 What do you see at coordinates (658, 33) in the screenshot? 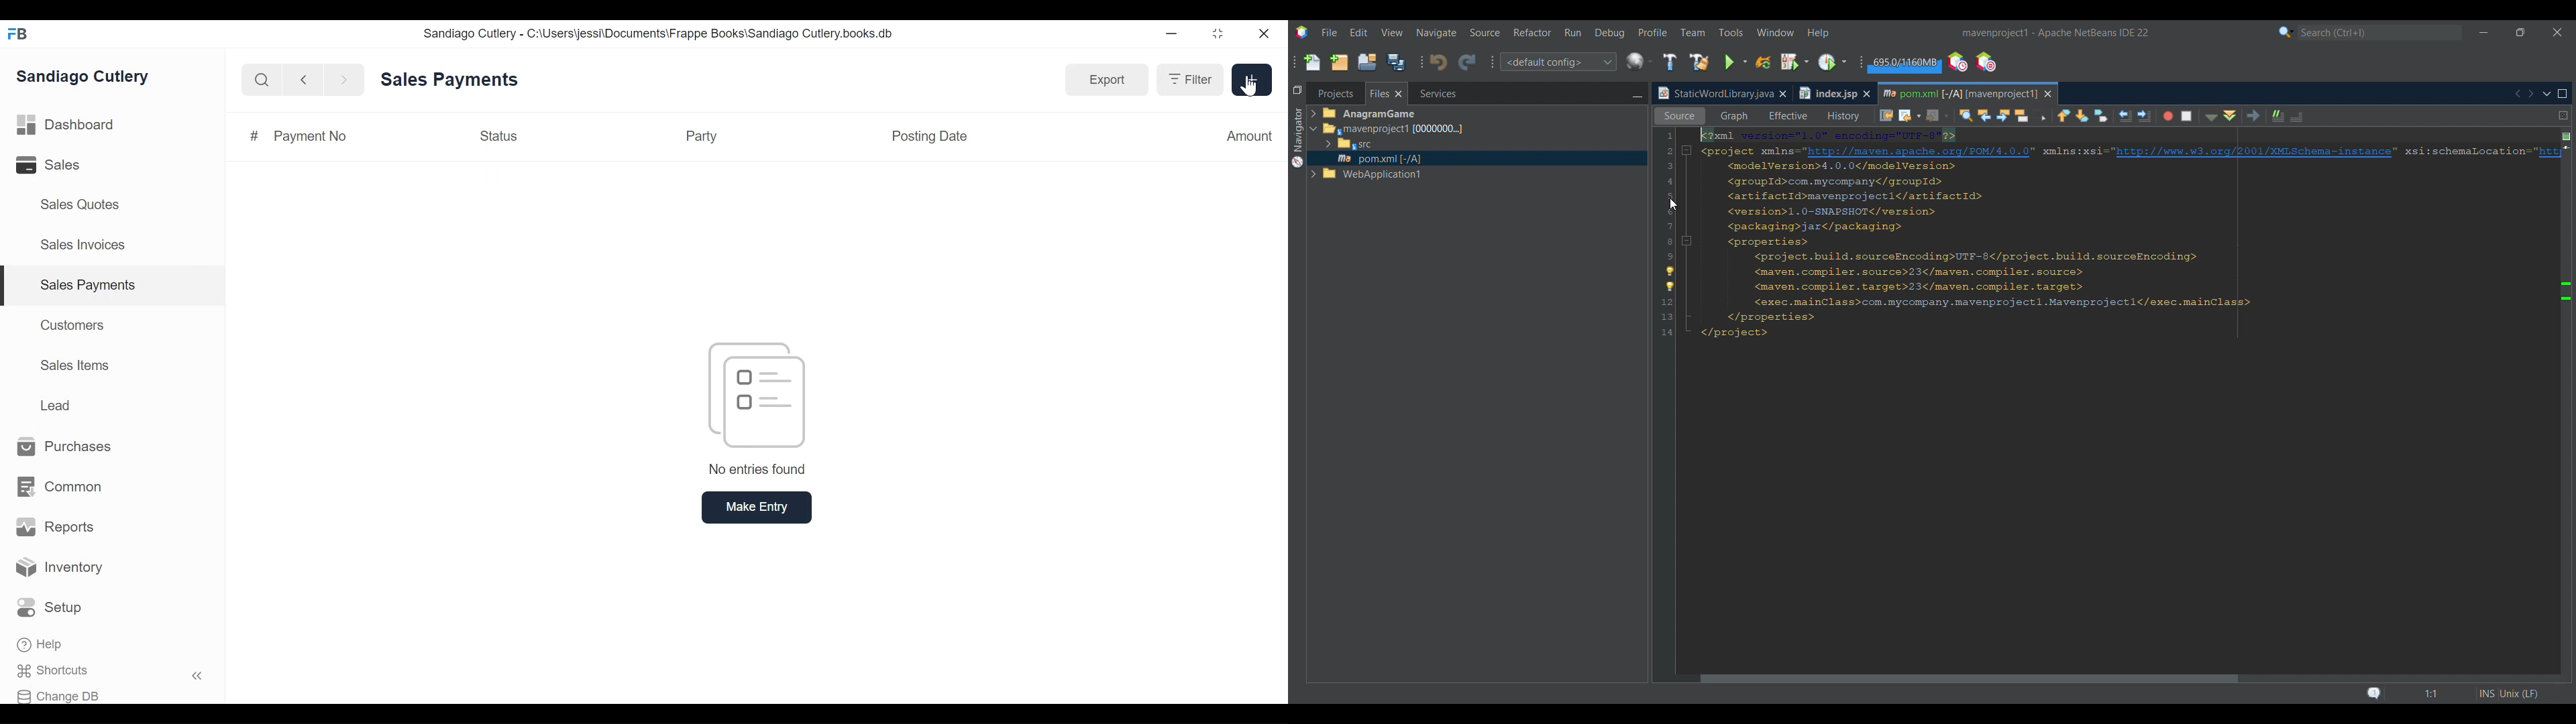
I see `Sandiago Cutlery - C:\Users\jessi\Documents\Frappe Books\Sandiago Cutlery.books.db` at bounding box center [658, 33].